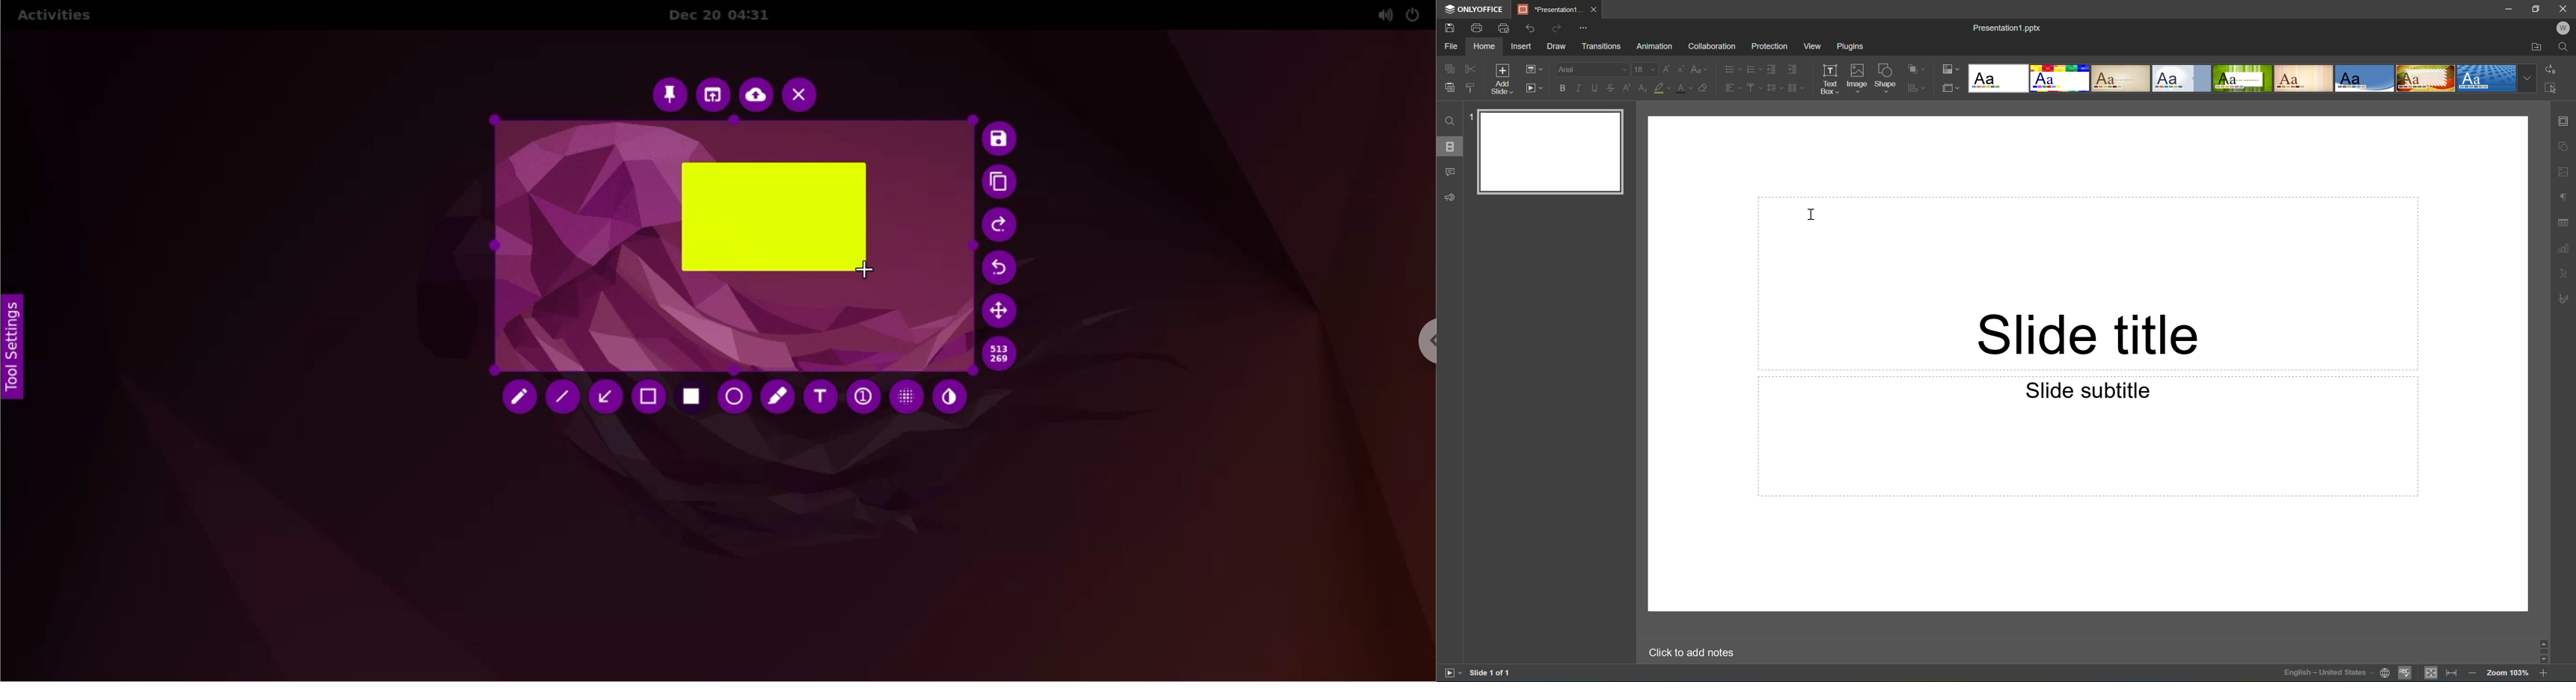 The width and height of the screenshot is (2576, 700). What do you see at coordinates (1792, 69) in the screenshot?
I see `Increase indent` at bounding box center [1792, 69].